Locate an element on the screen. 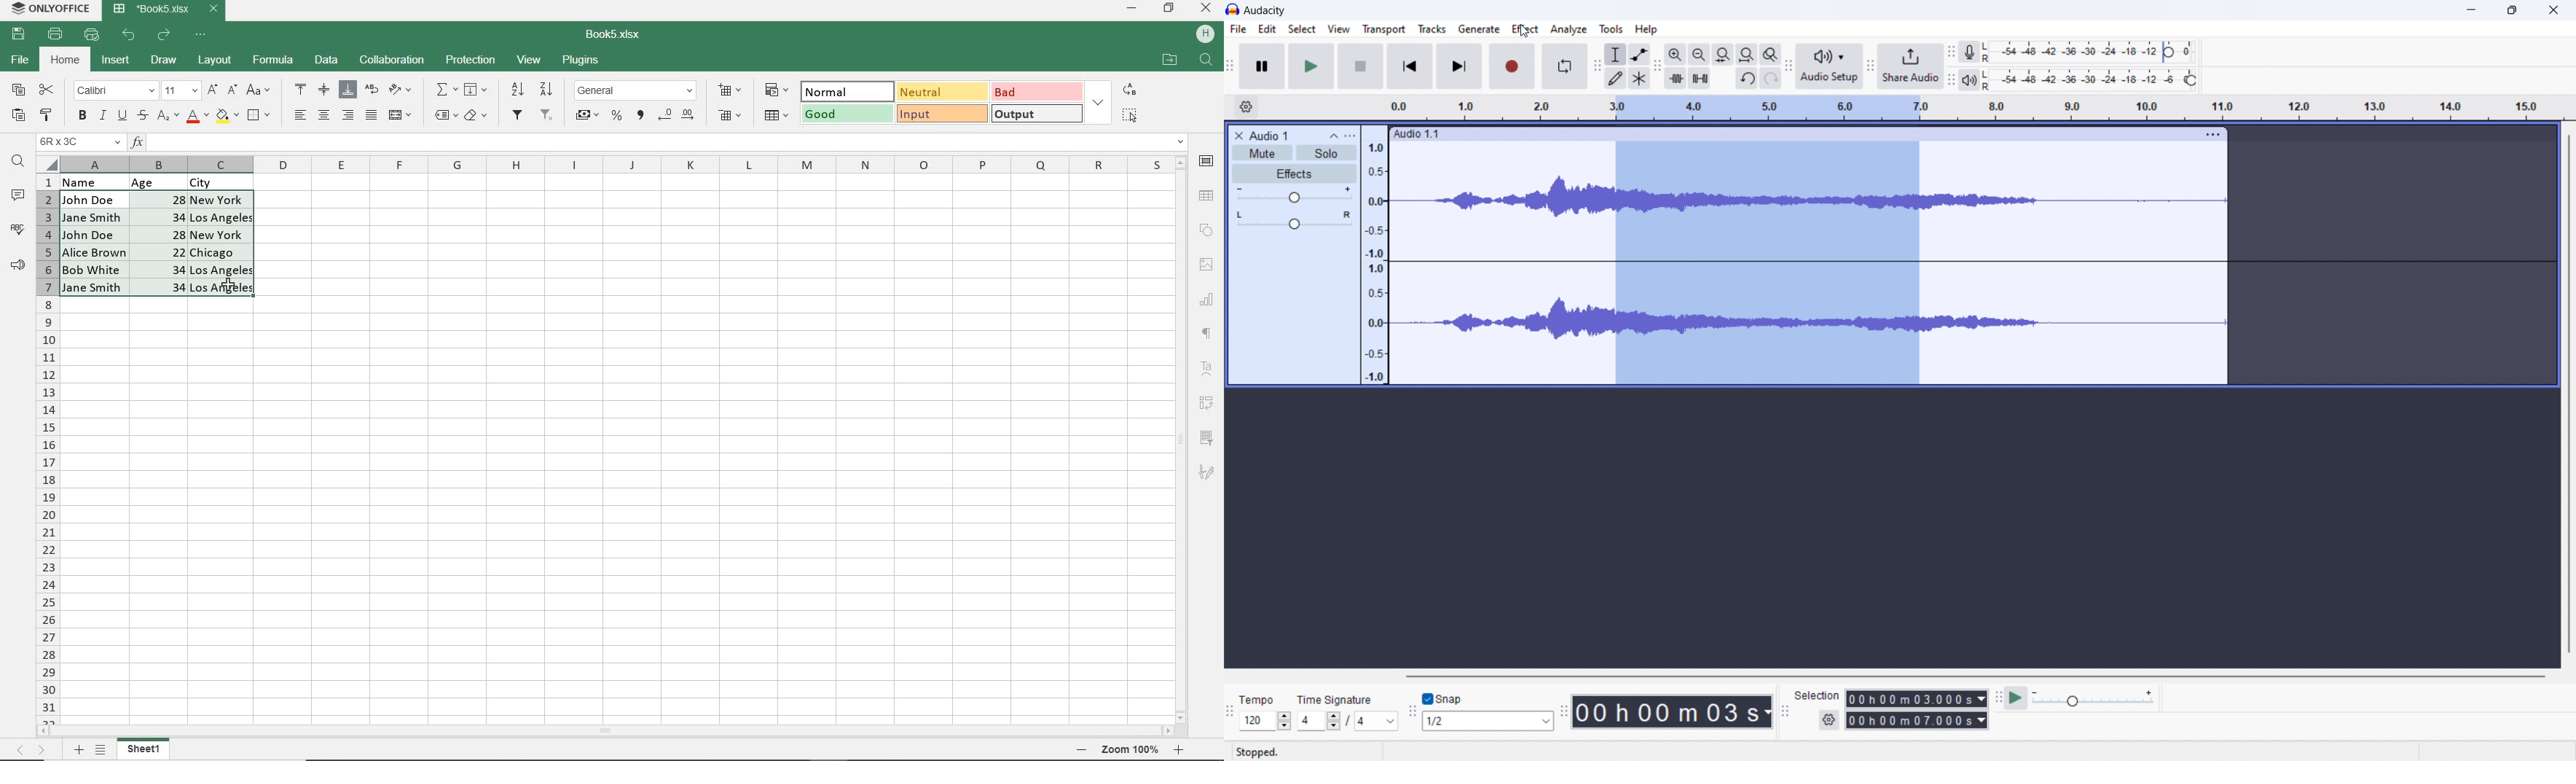 Image resolution: width=2576 pixels, height=784 pixels. TABLE is located at coordinates (1207, 195).